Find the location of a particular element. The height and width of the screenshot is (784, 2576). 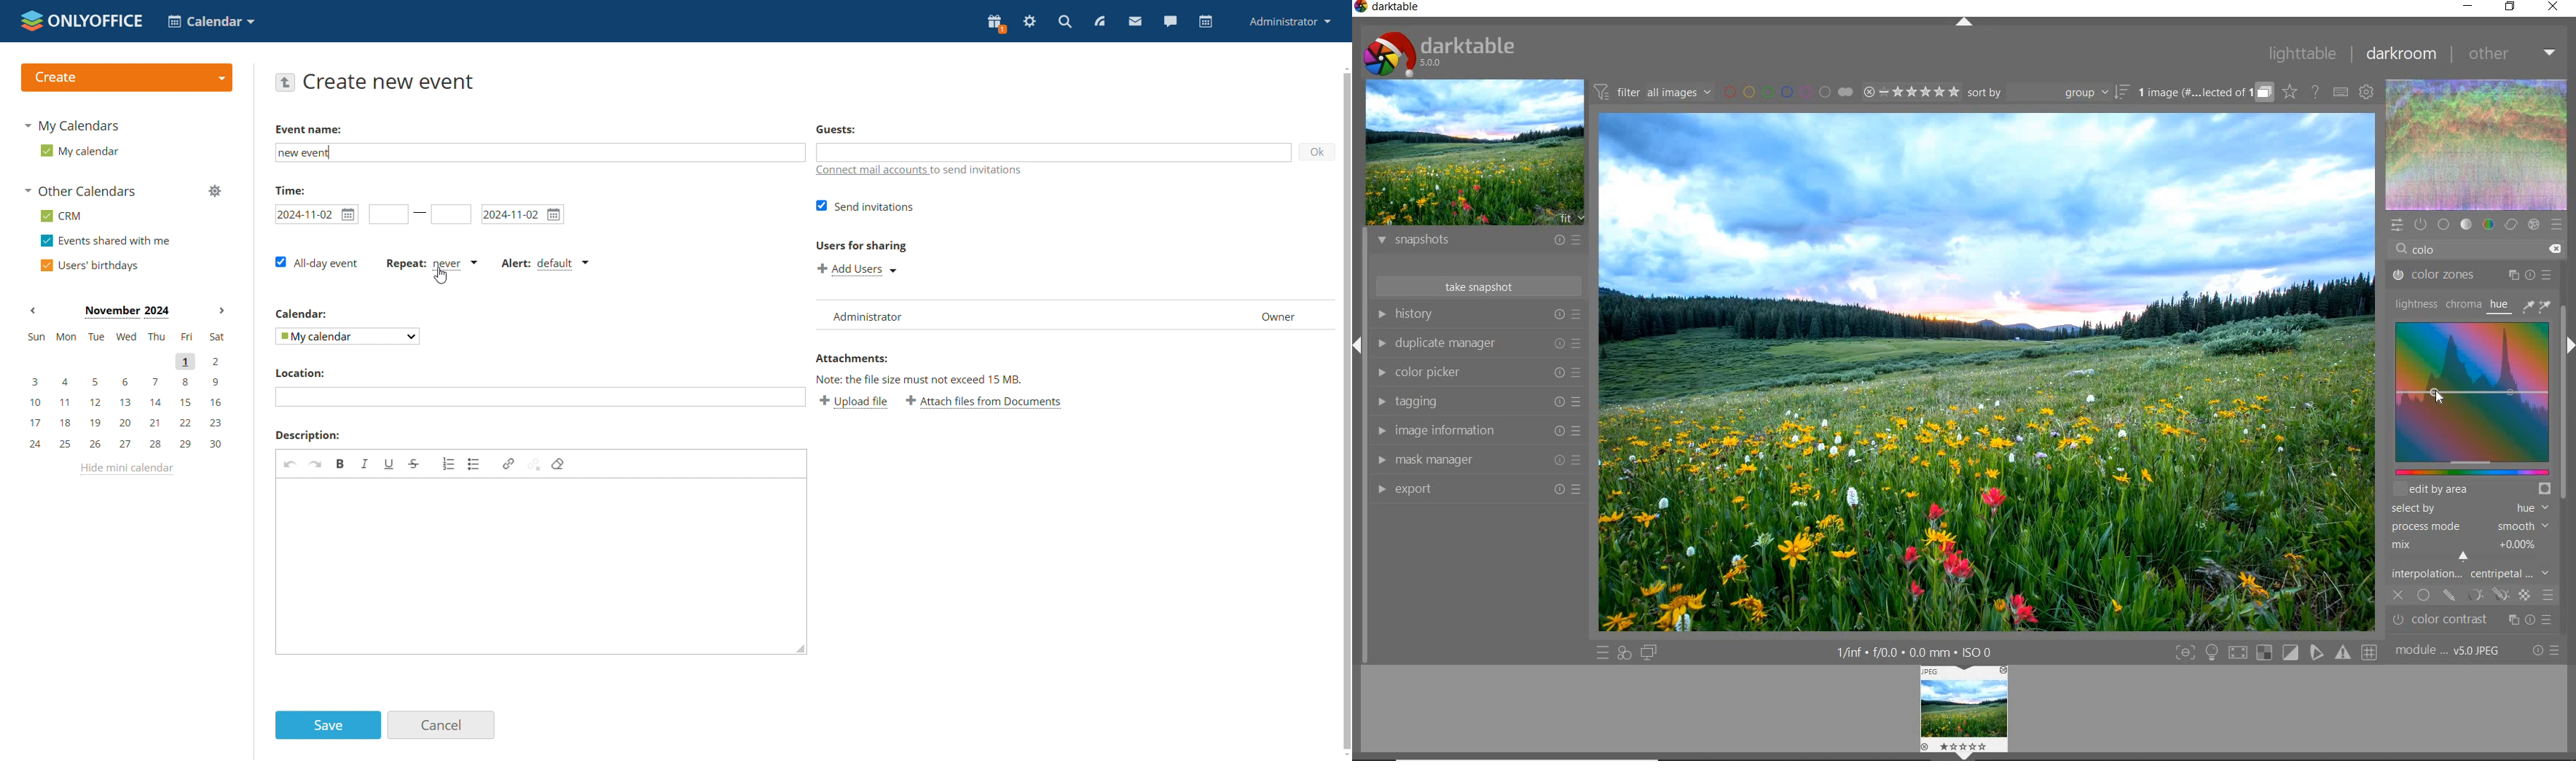

delete is located at coordinates (2555, 249).